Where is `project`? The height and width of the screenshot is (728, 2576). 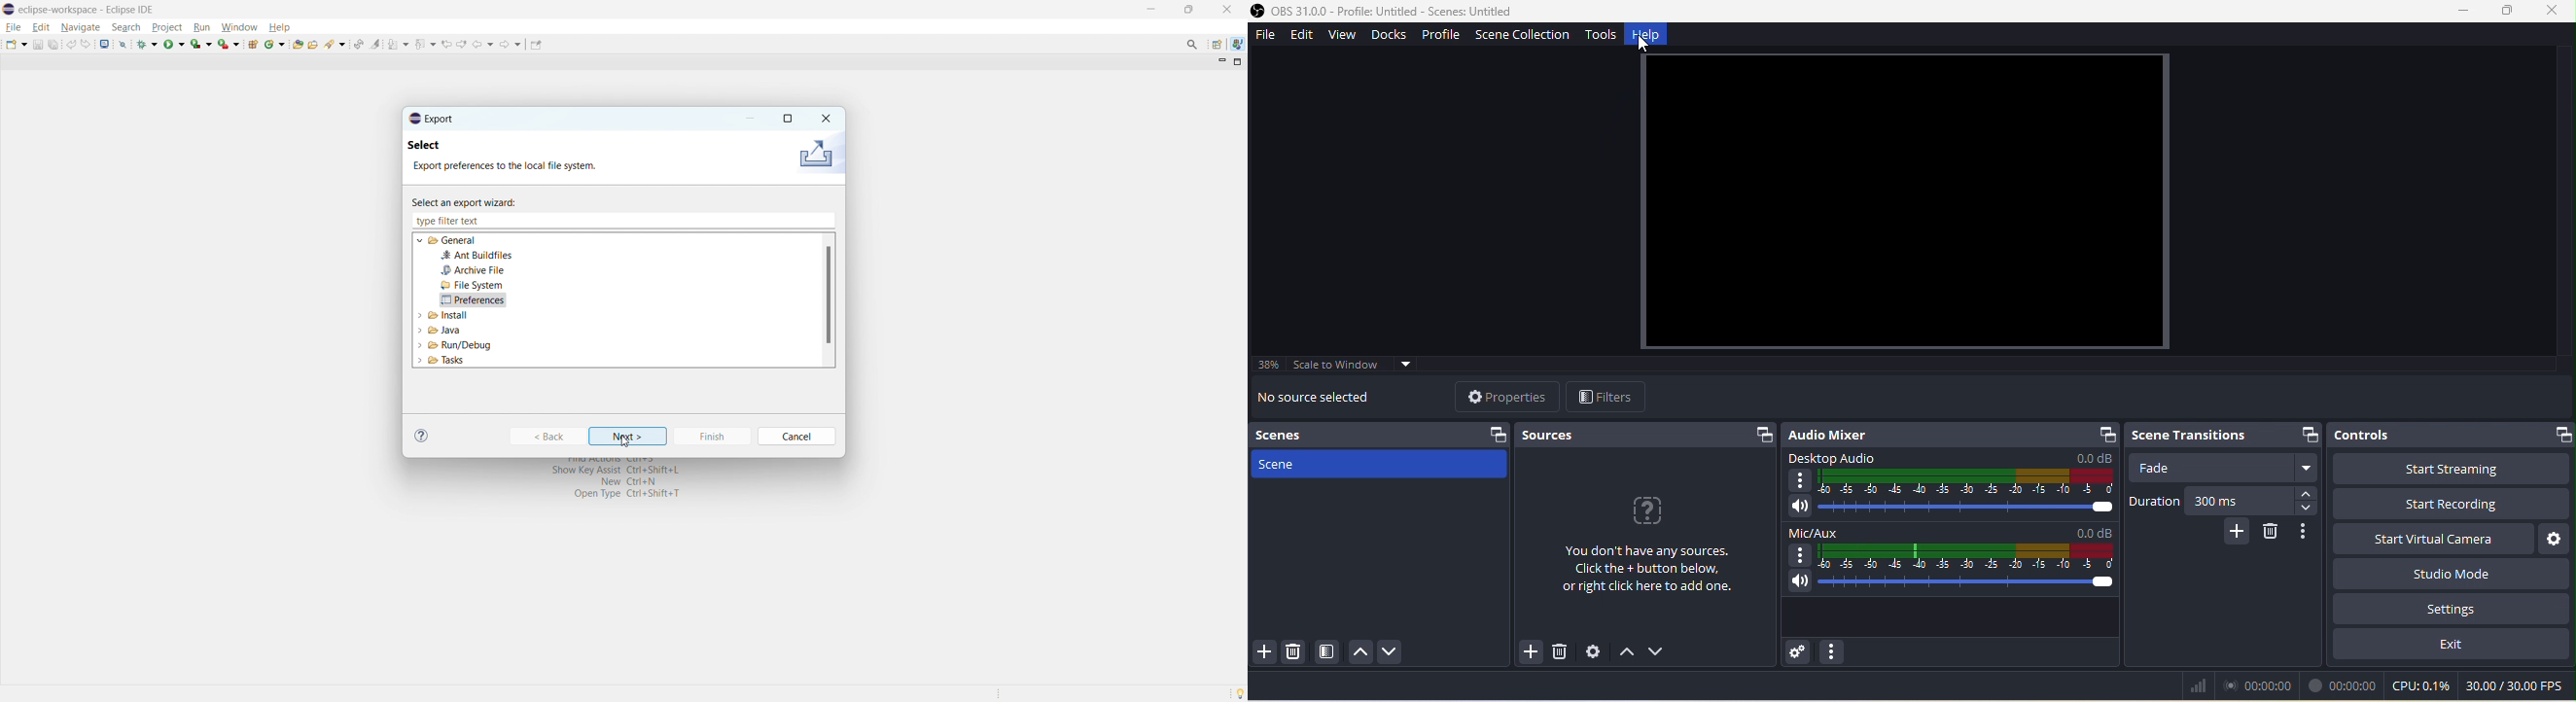
project is located at coordinates (166, 27).